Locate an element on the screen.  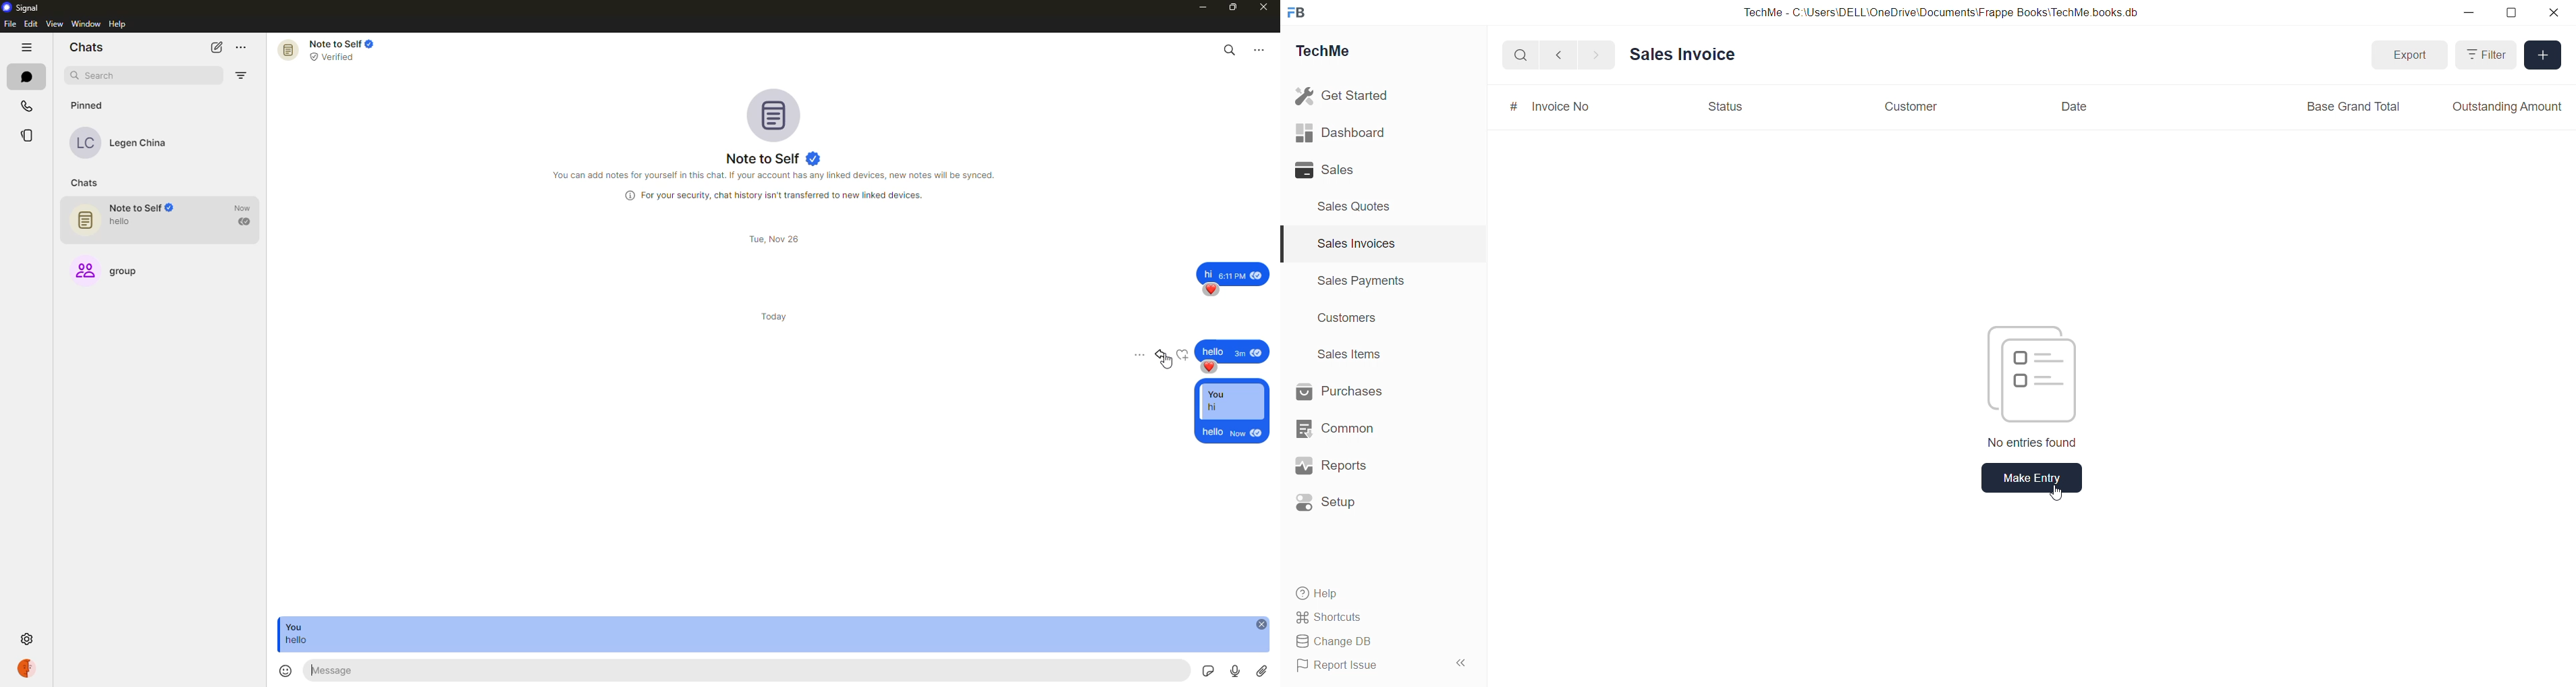
<< is located at coordinates (1460, 663).